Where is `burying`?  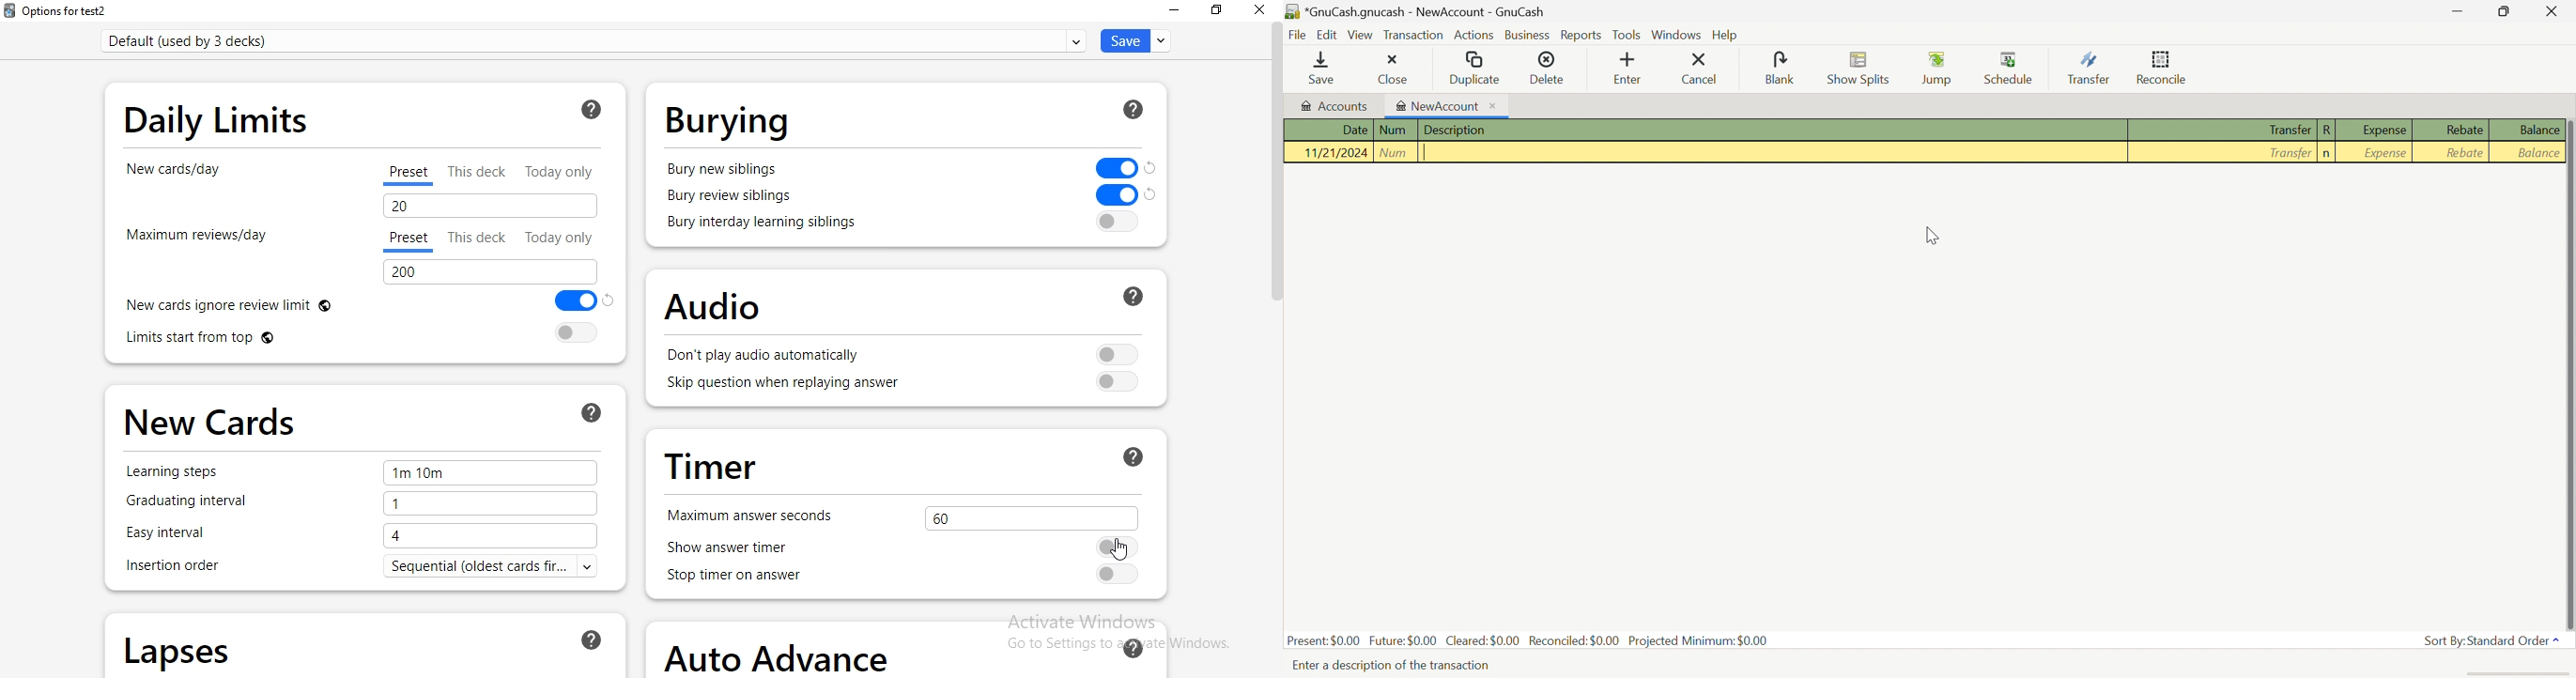
burying is located at coordinates (899, 116).